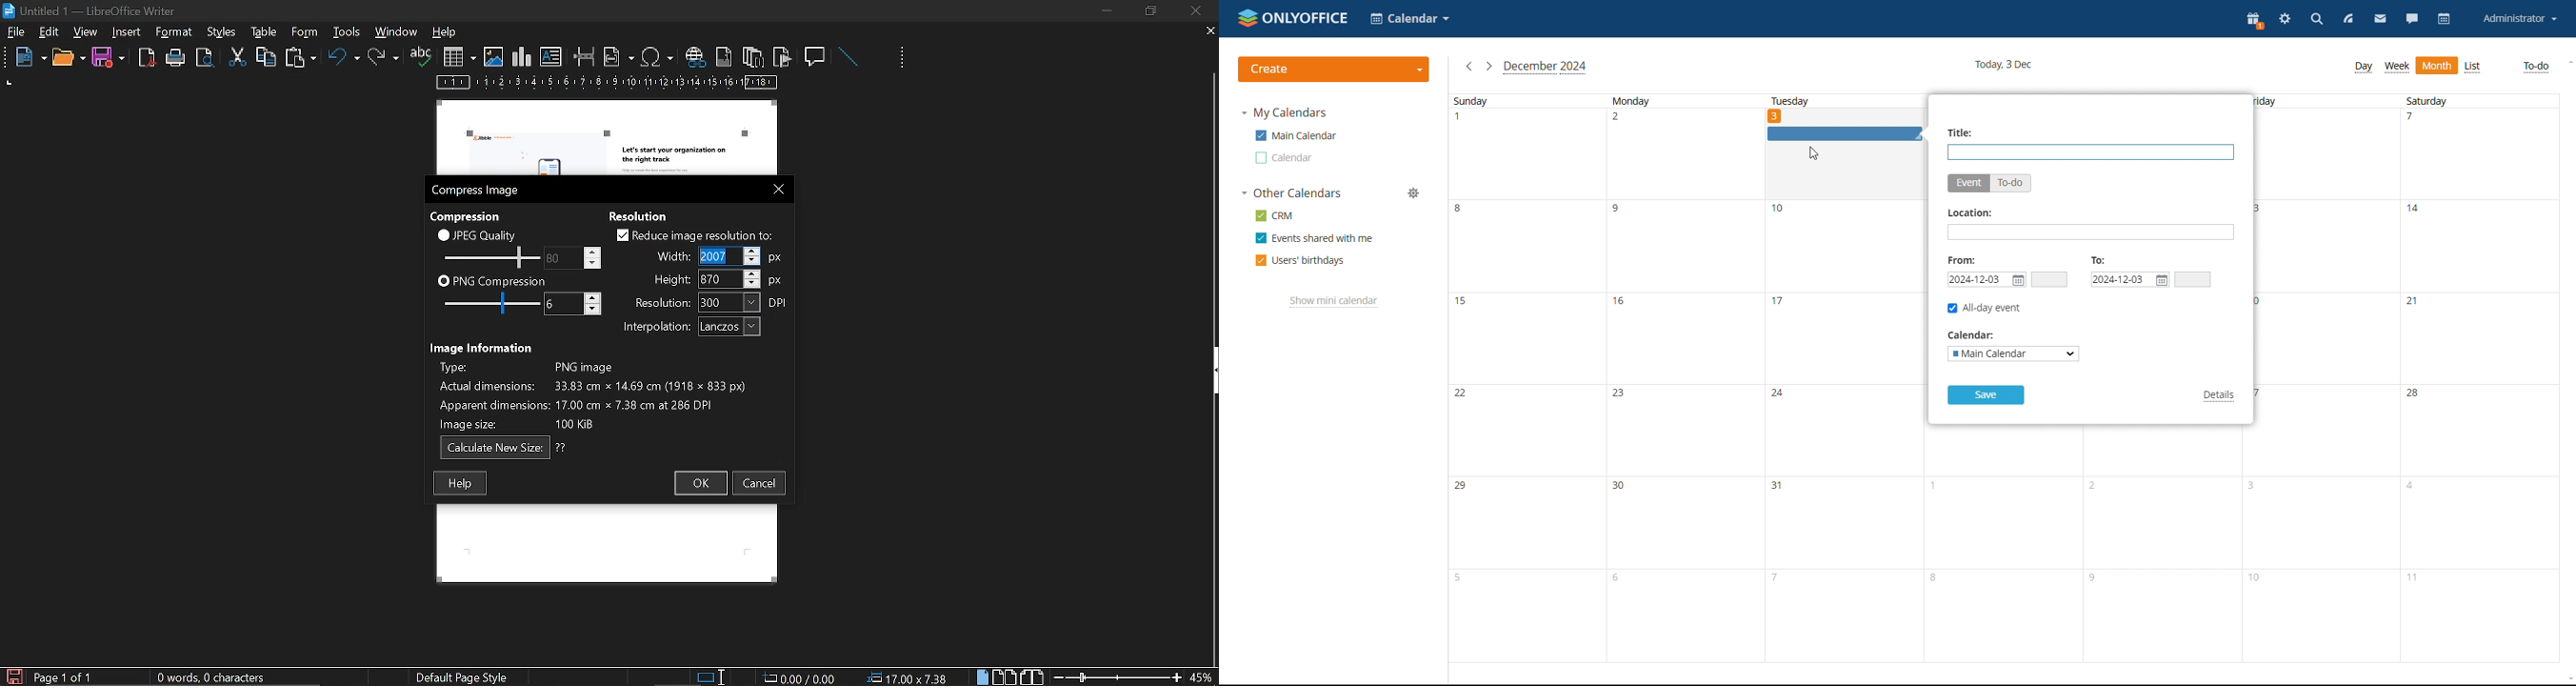 The width and height of the screenshot is (2576, 700). Describe the element at coordinates (645, 214) in the screenshot. I see `Resolution` at that location.